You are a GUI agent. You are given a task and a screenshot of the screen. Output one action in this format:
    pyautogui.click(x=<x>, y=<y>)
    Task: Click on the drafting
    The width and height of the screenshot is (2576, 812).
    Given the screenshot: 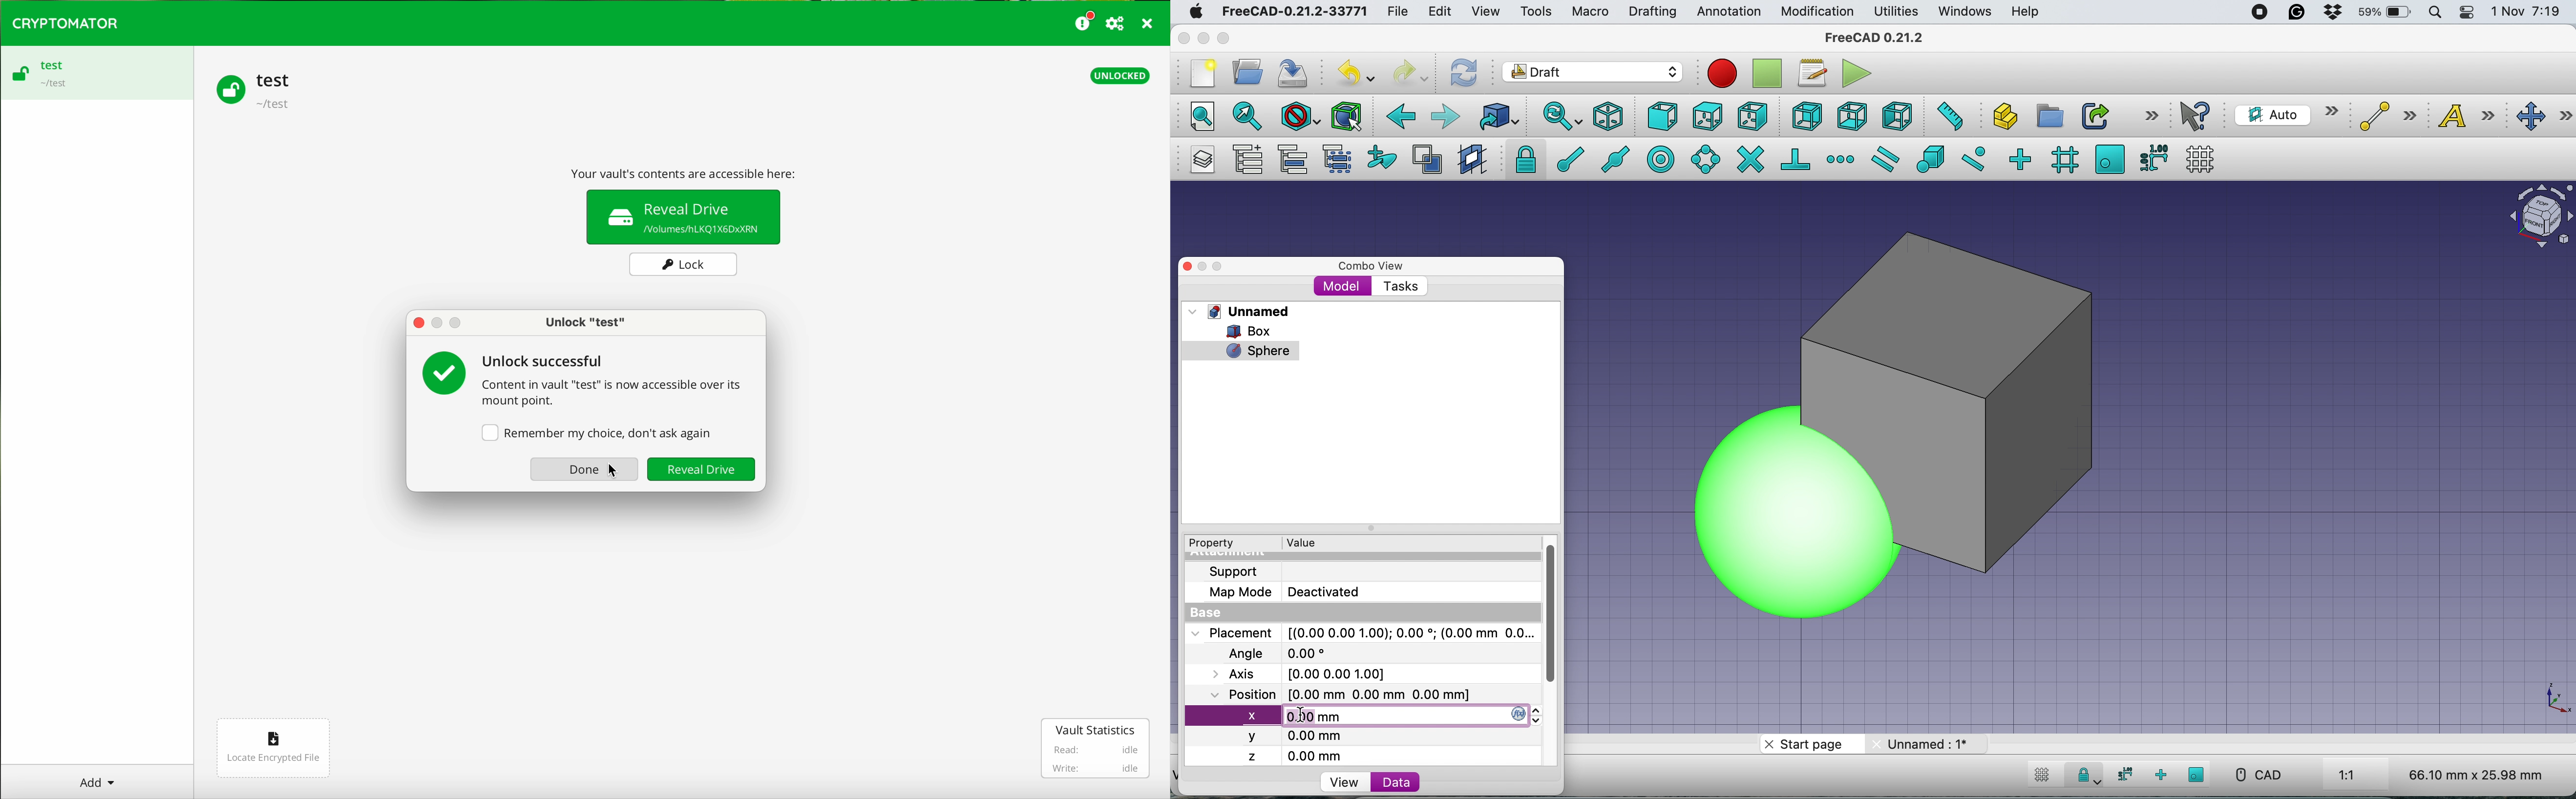 What is the action you would take?
    pyautogui.click(x=1652, y=13)
    